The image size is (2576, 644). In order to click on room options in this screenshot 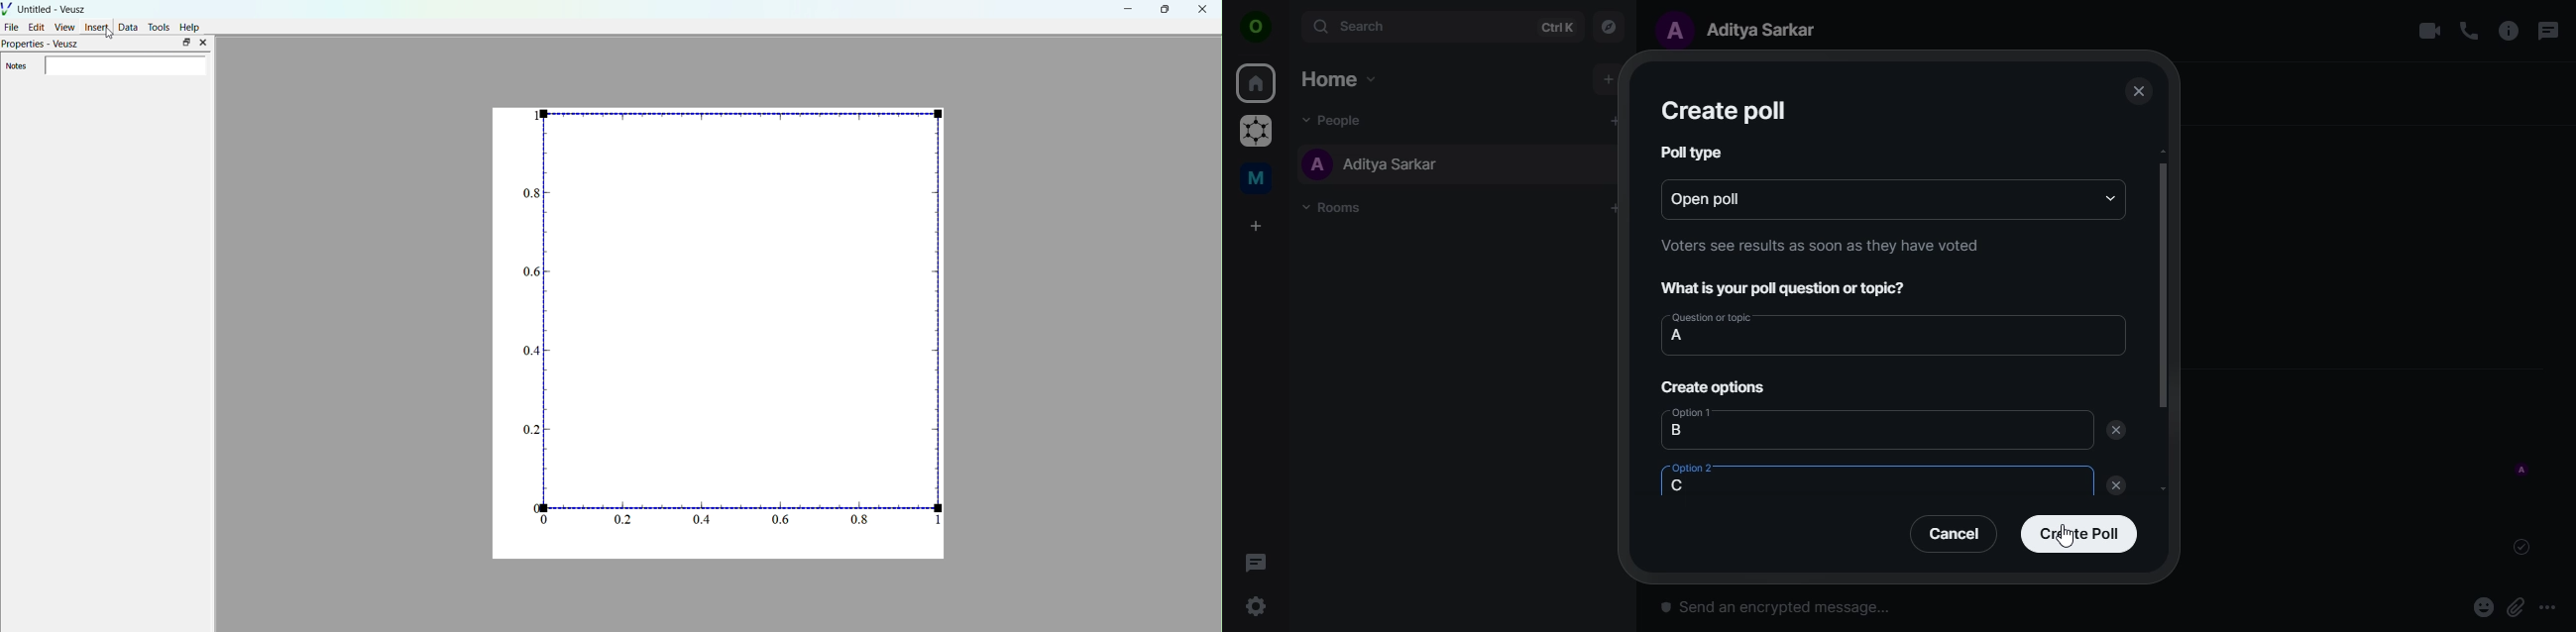, I will do `click(2510, 33)`.